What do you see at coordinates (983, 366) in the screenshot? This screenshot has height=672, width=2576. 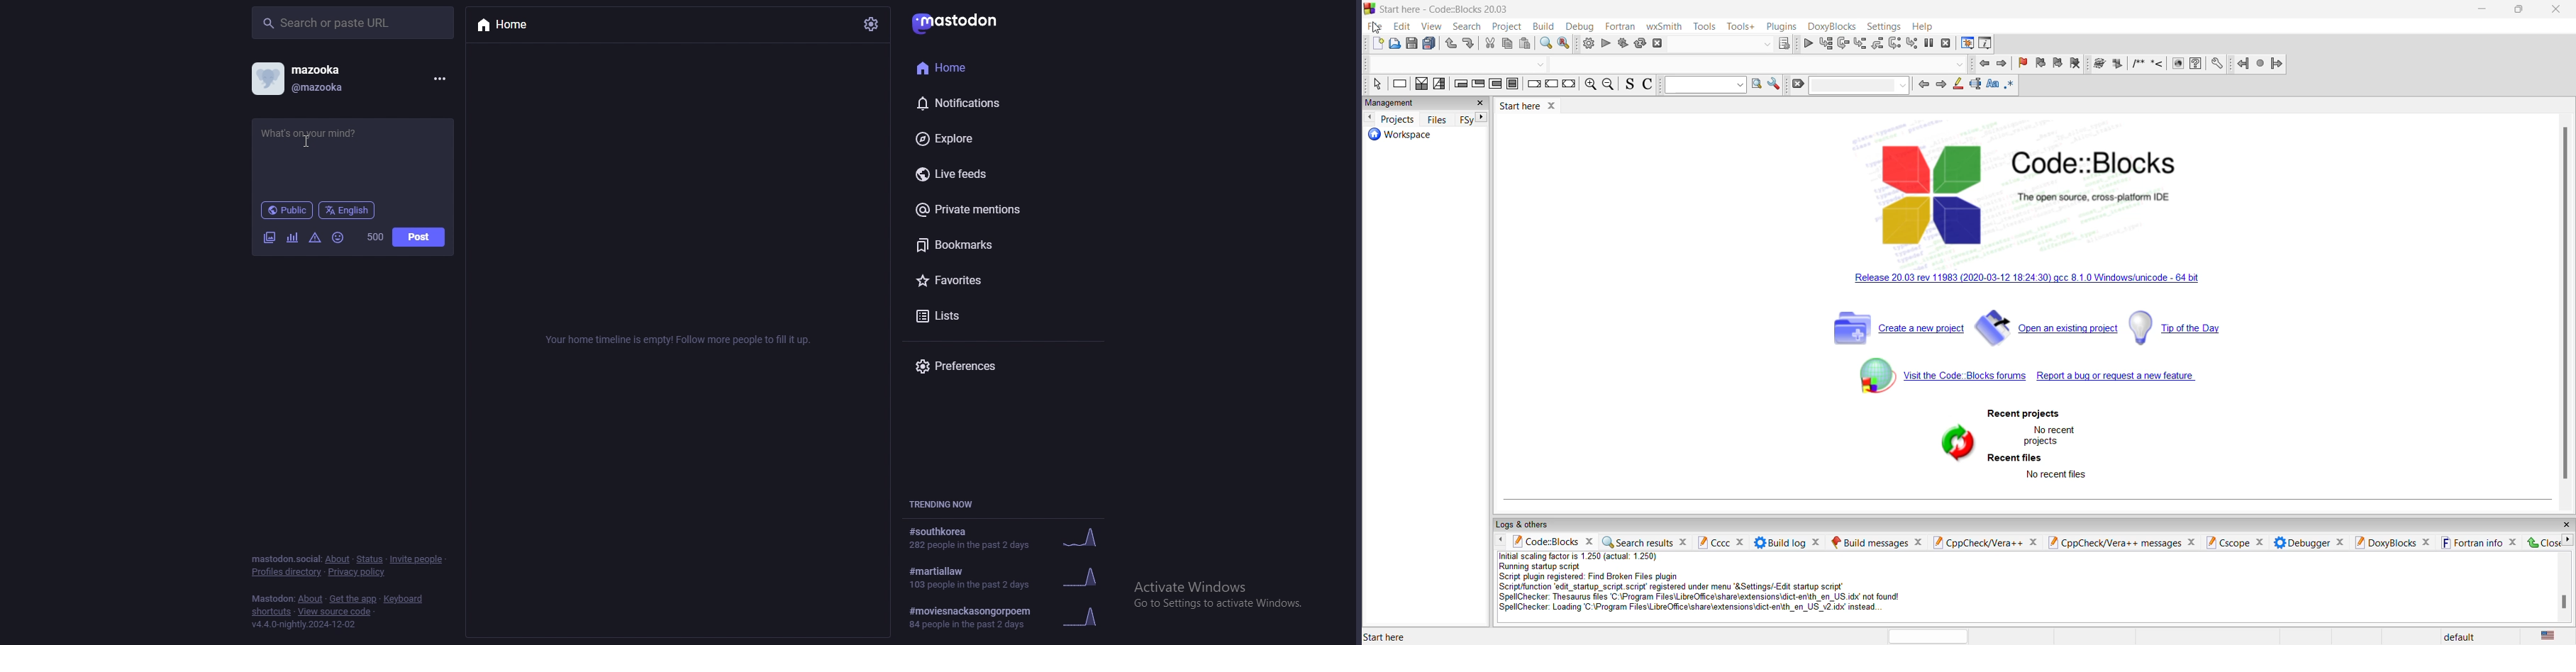 I see `preferences` at bounding box center [983, 366].